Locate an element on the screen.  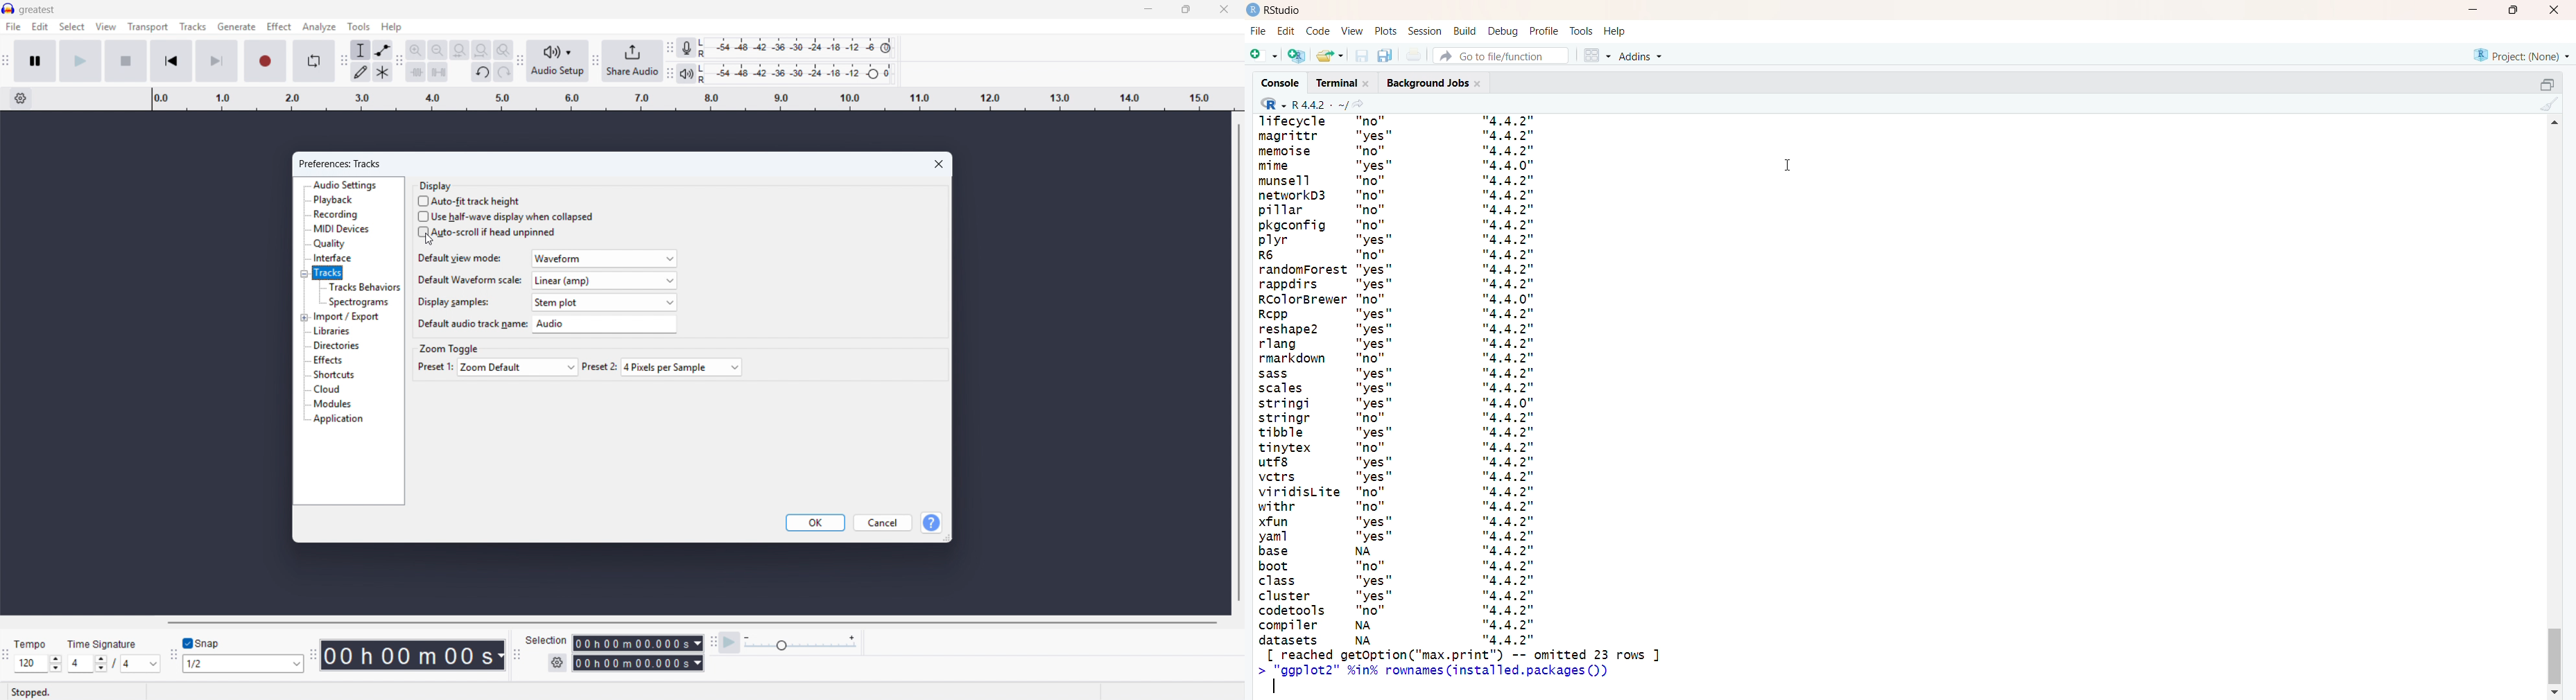
Fit selection to width  is located at coordinates (460, 51).